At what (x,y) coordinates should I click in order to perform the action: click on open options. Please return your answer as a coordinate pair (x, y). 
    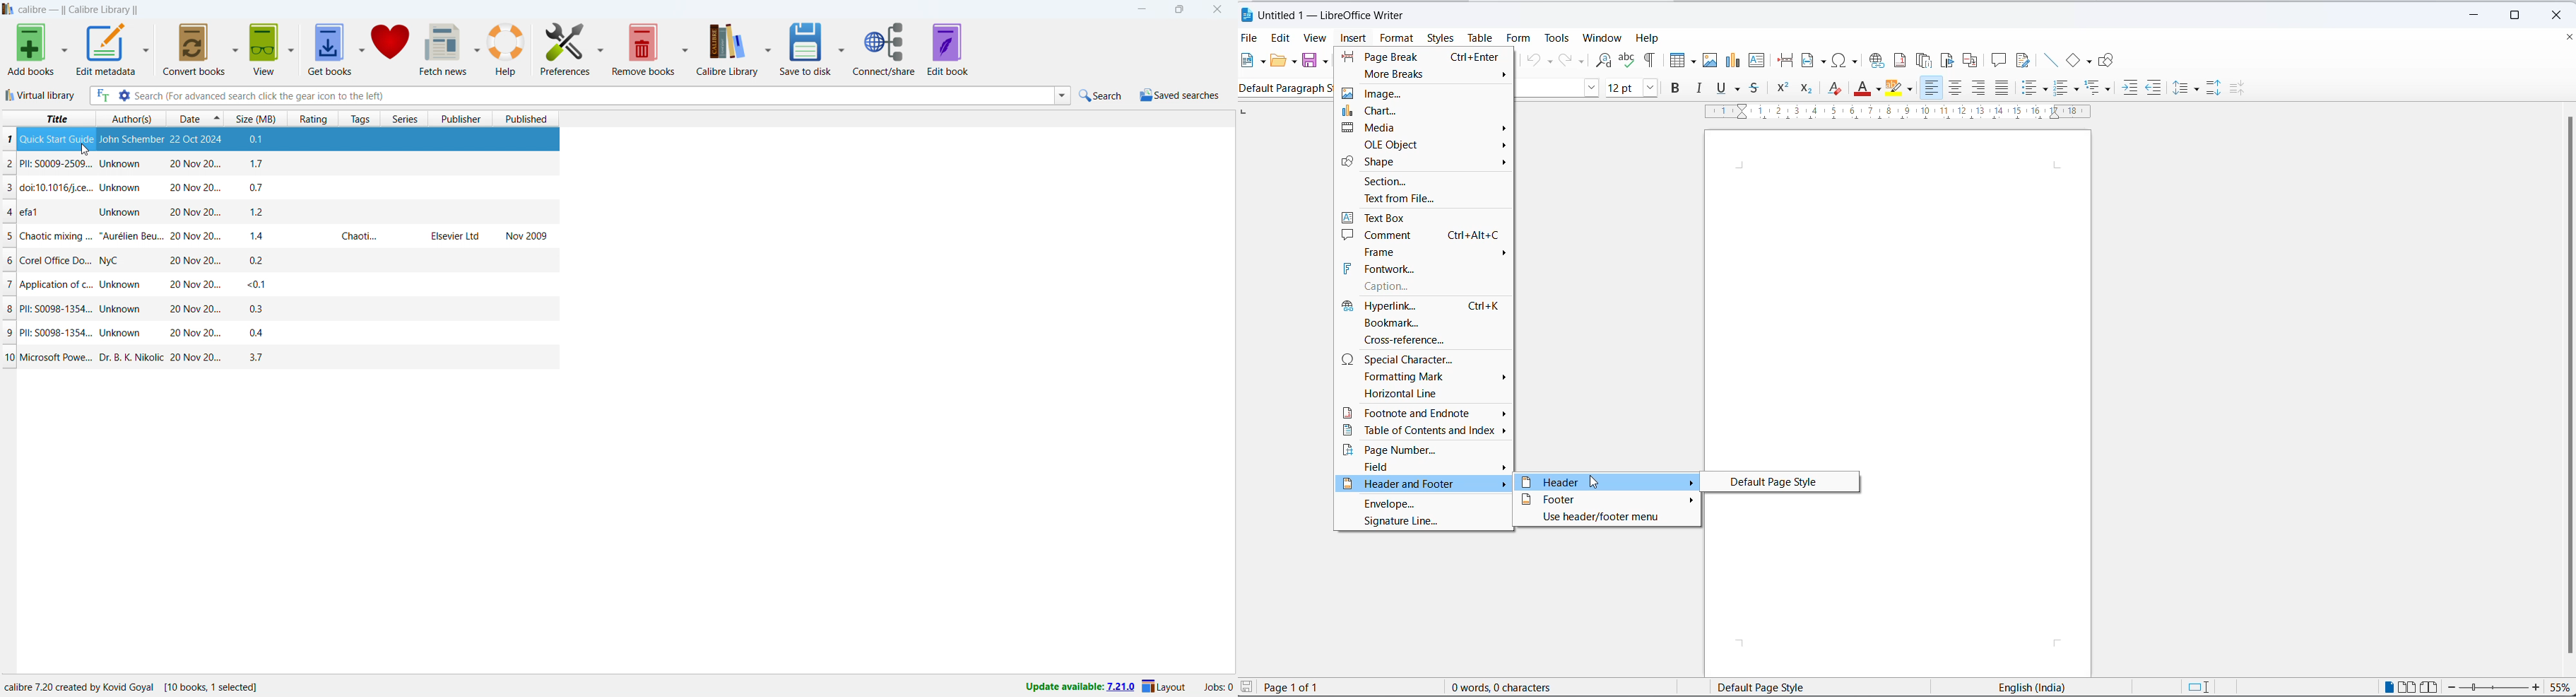
    Looking at the image, I should click on (1290, 61).